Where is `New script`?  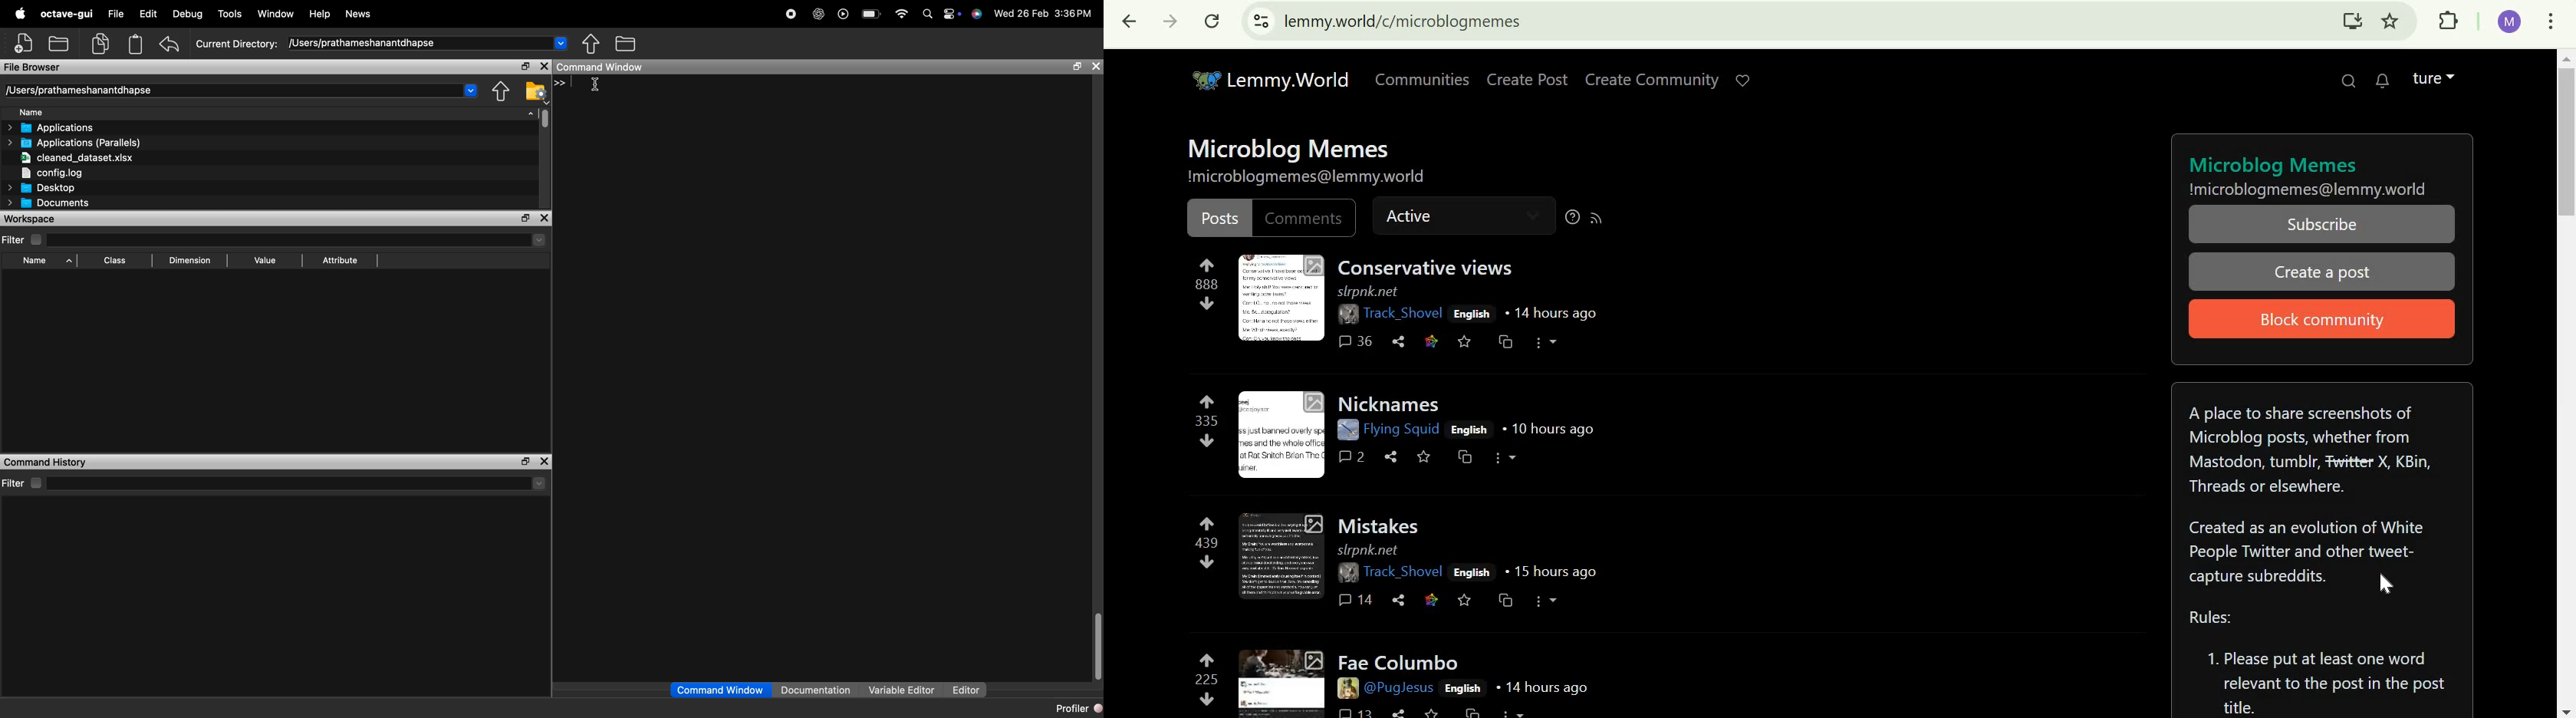
New script is located at coordinates (23, 42).